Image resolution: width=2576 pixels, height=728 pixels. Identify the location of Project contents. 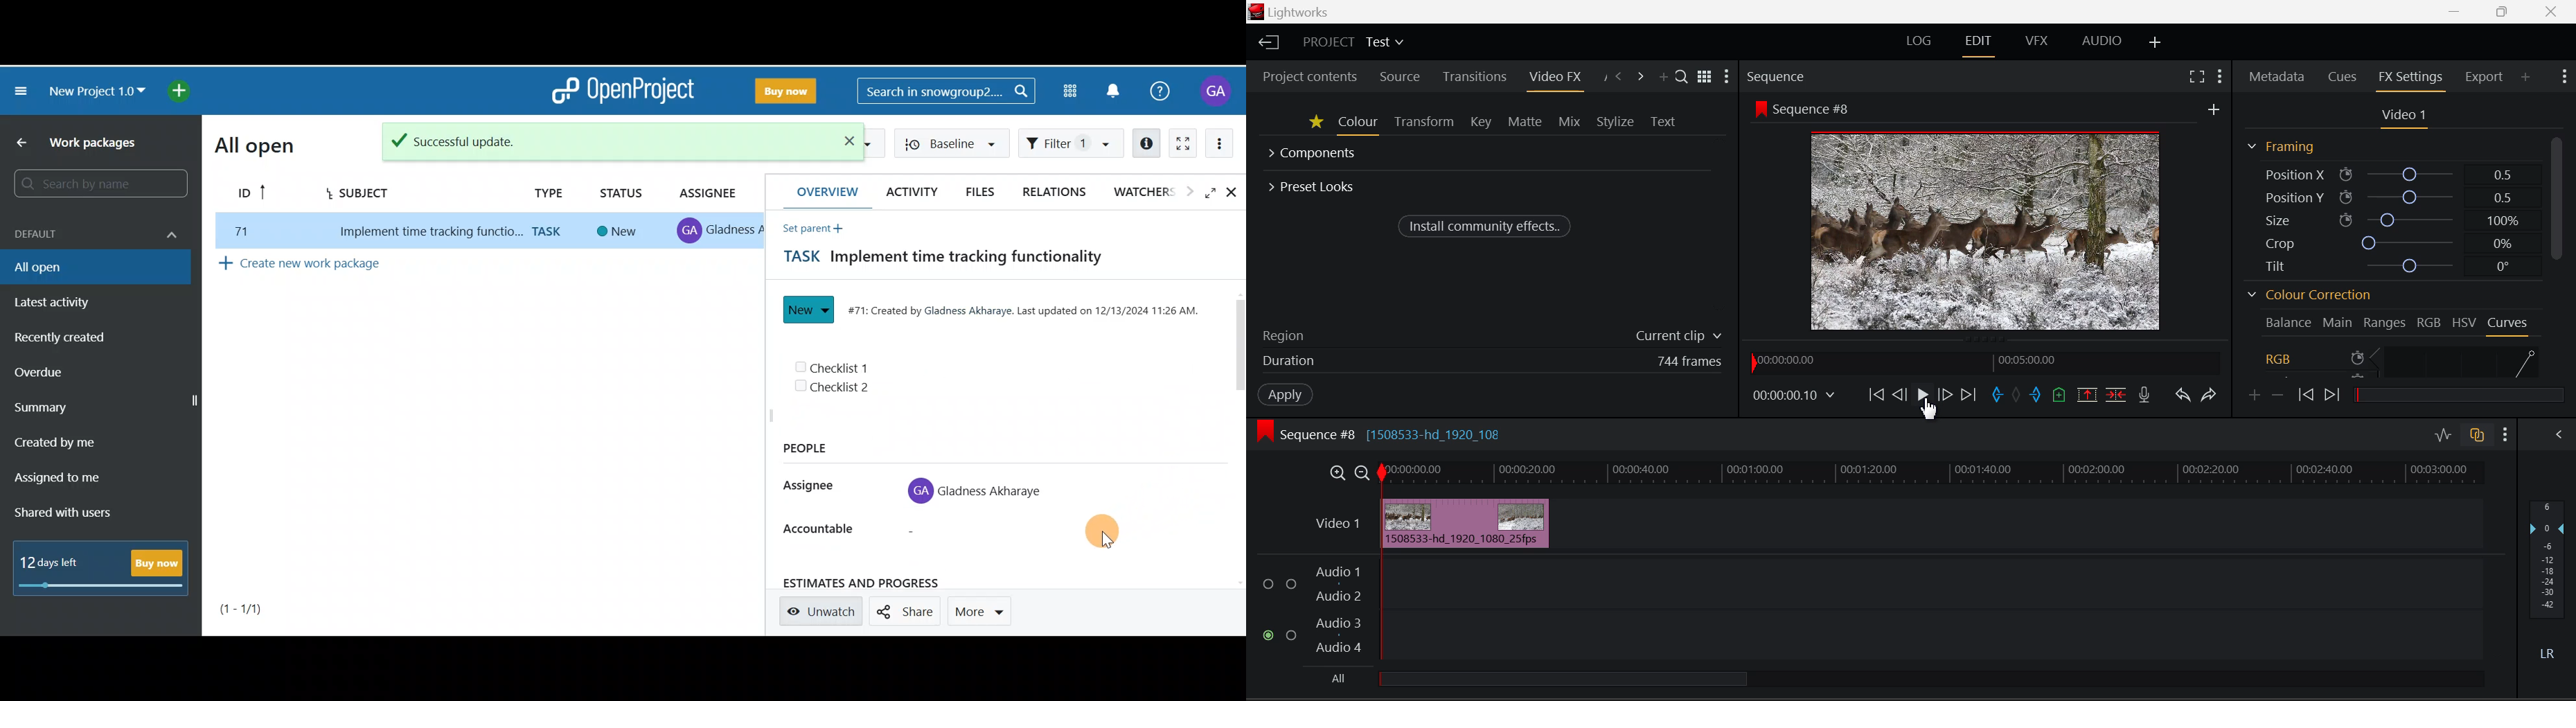
(1310, 77).